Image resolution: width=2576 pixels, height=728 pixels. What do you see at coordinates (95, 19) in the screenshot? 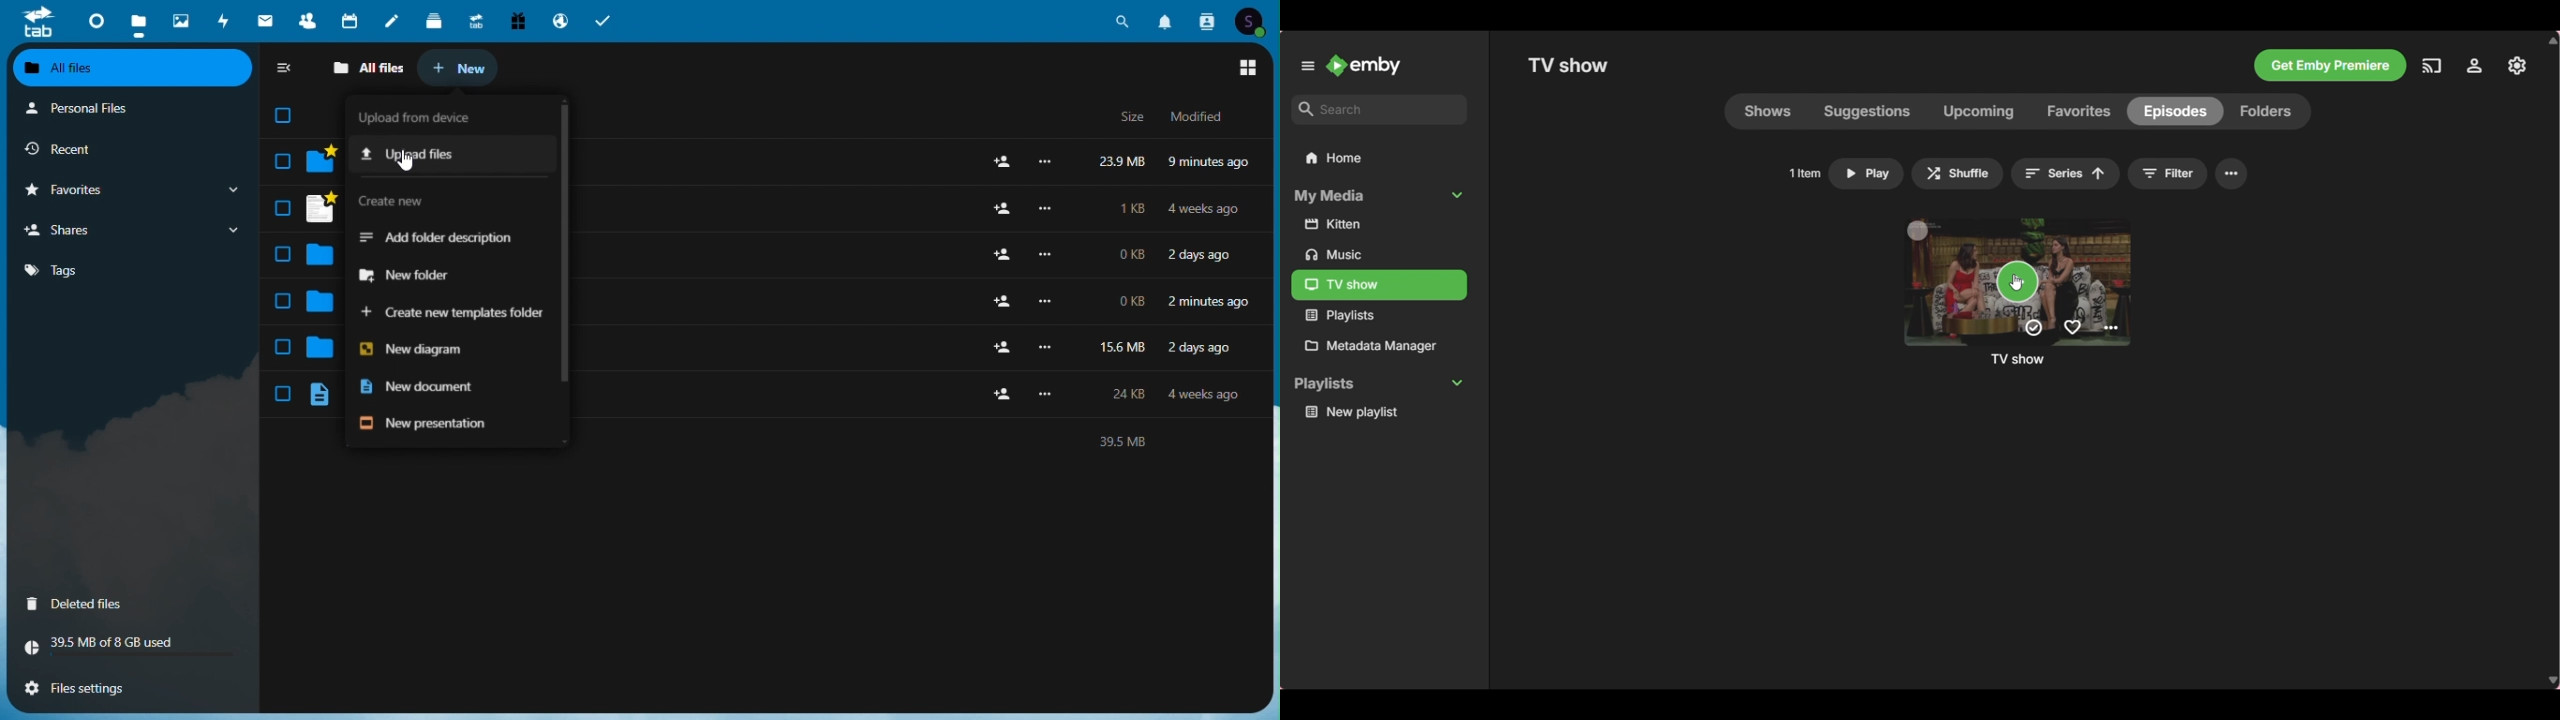
I see `dashboard` at bounding box center [95, 19].